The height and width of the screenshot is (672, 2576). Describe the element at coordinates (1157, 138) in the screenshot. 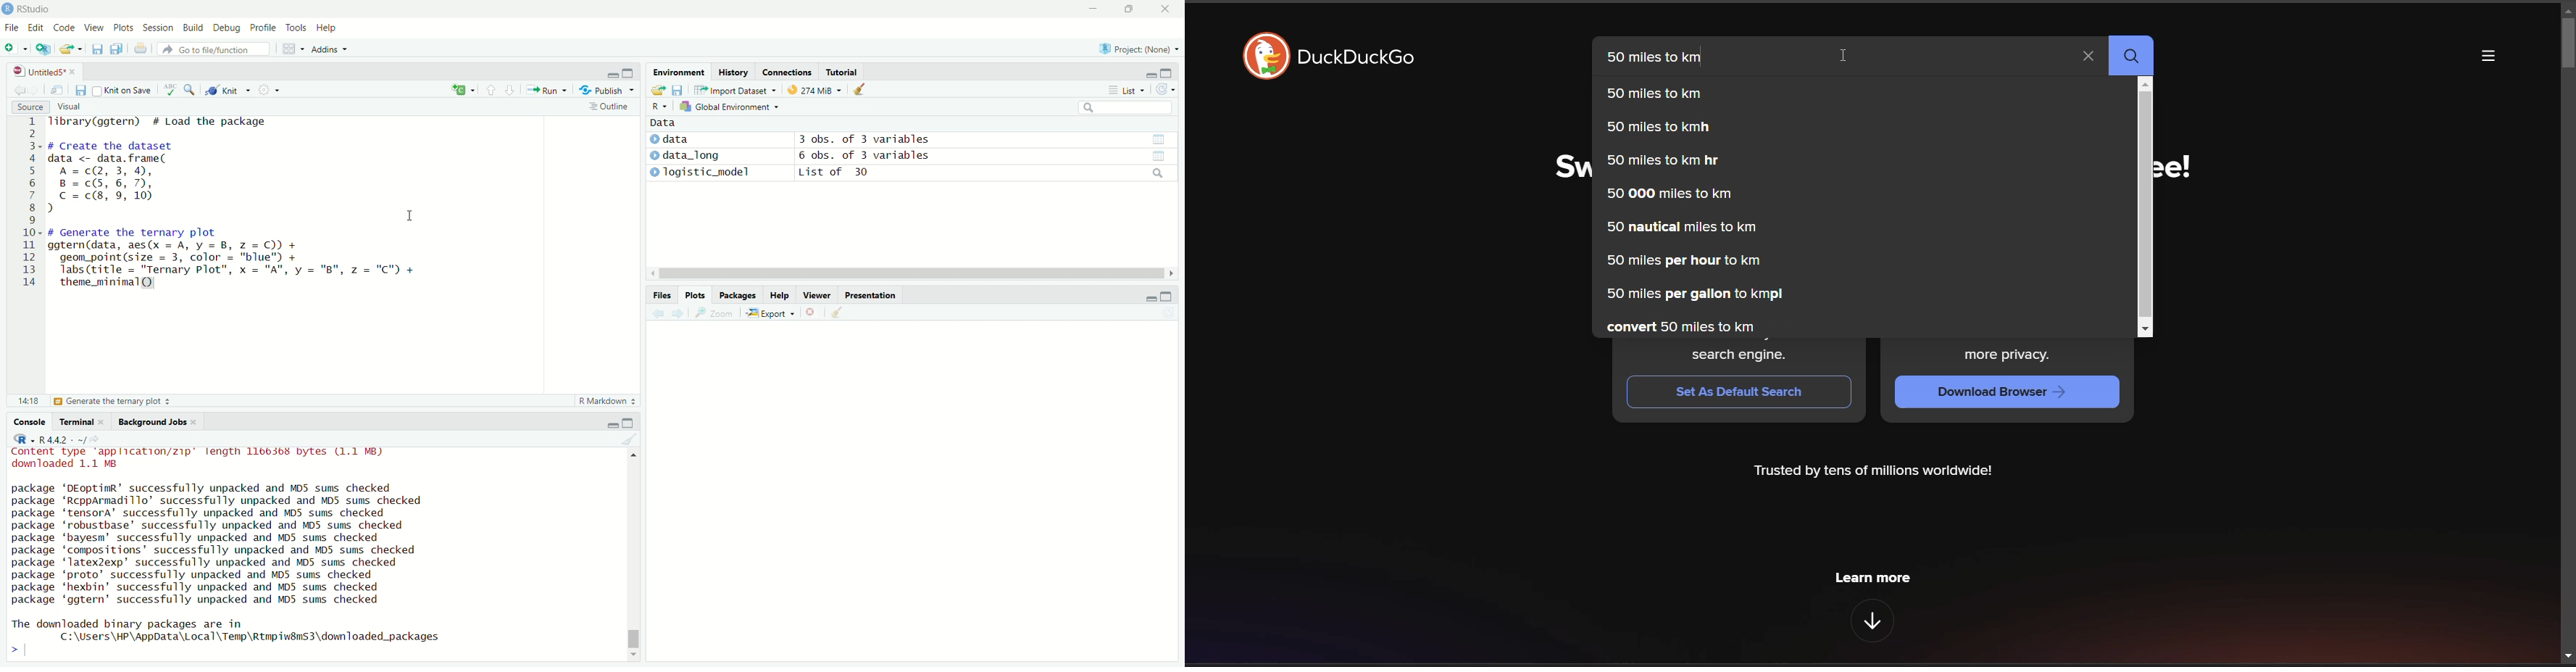

I see `view` at that location.